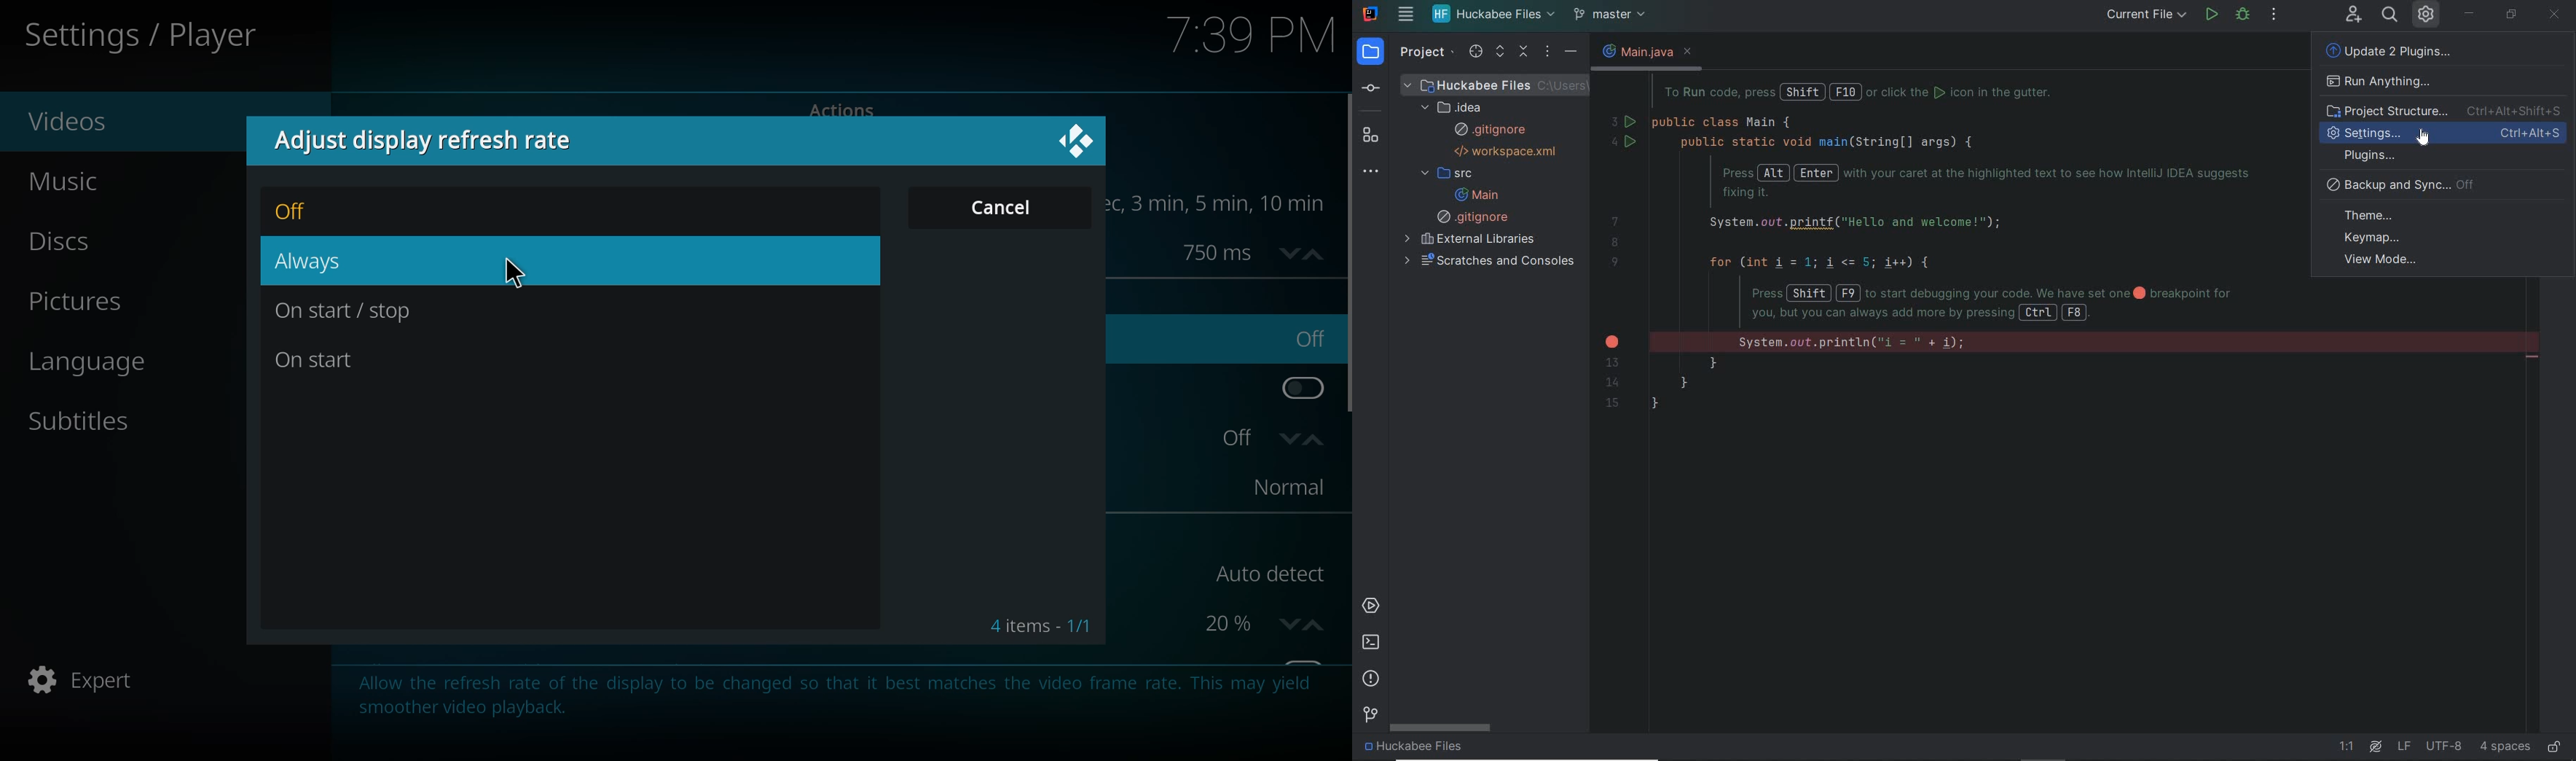 This screenshot has width=2576, height=784. Describe the element at coordinates (516, 272) in the screenshot. I see `cursor` at that location.